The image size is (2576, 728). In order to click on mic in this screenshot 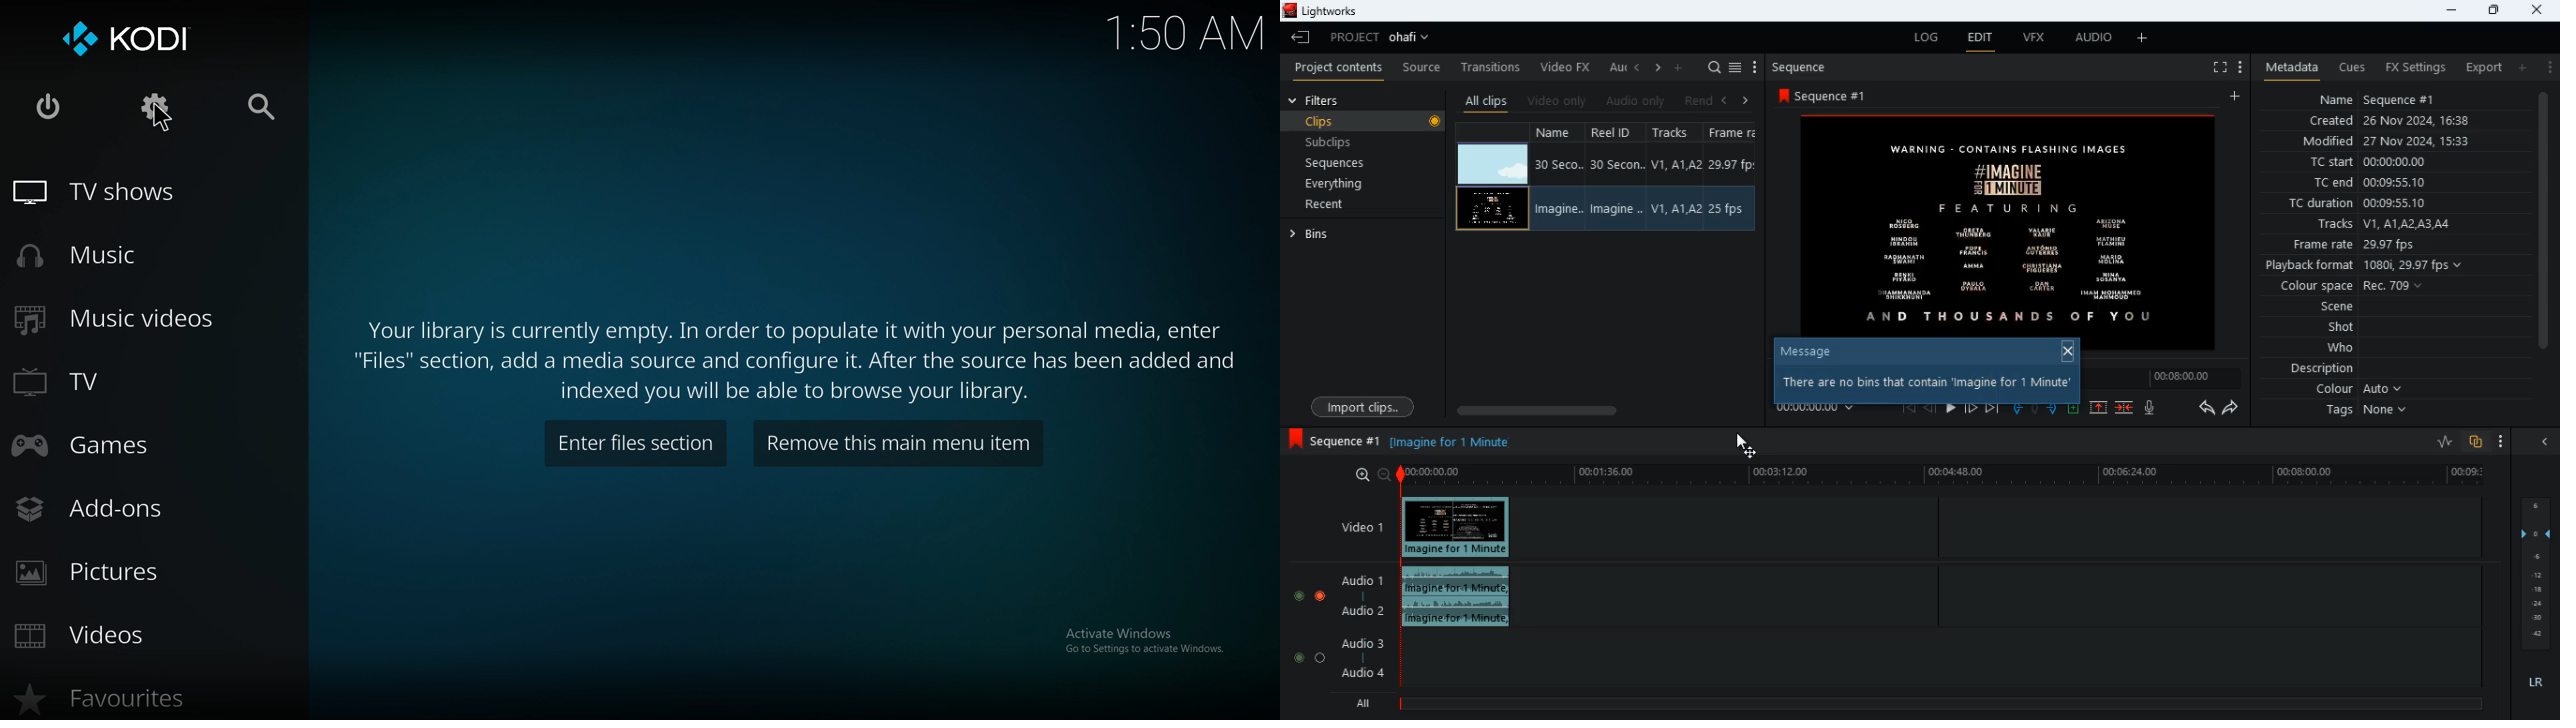, I will do `click(2154, 410)`.